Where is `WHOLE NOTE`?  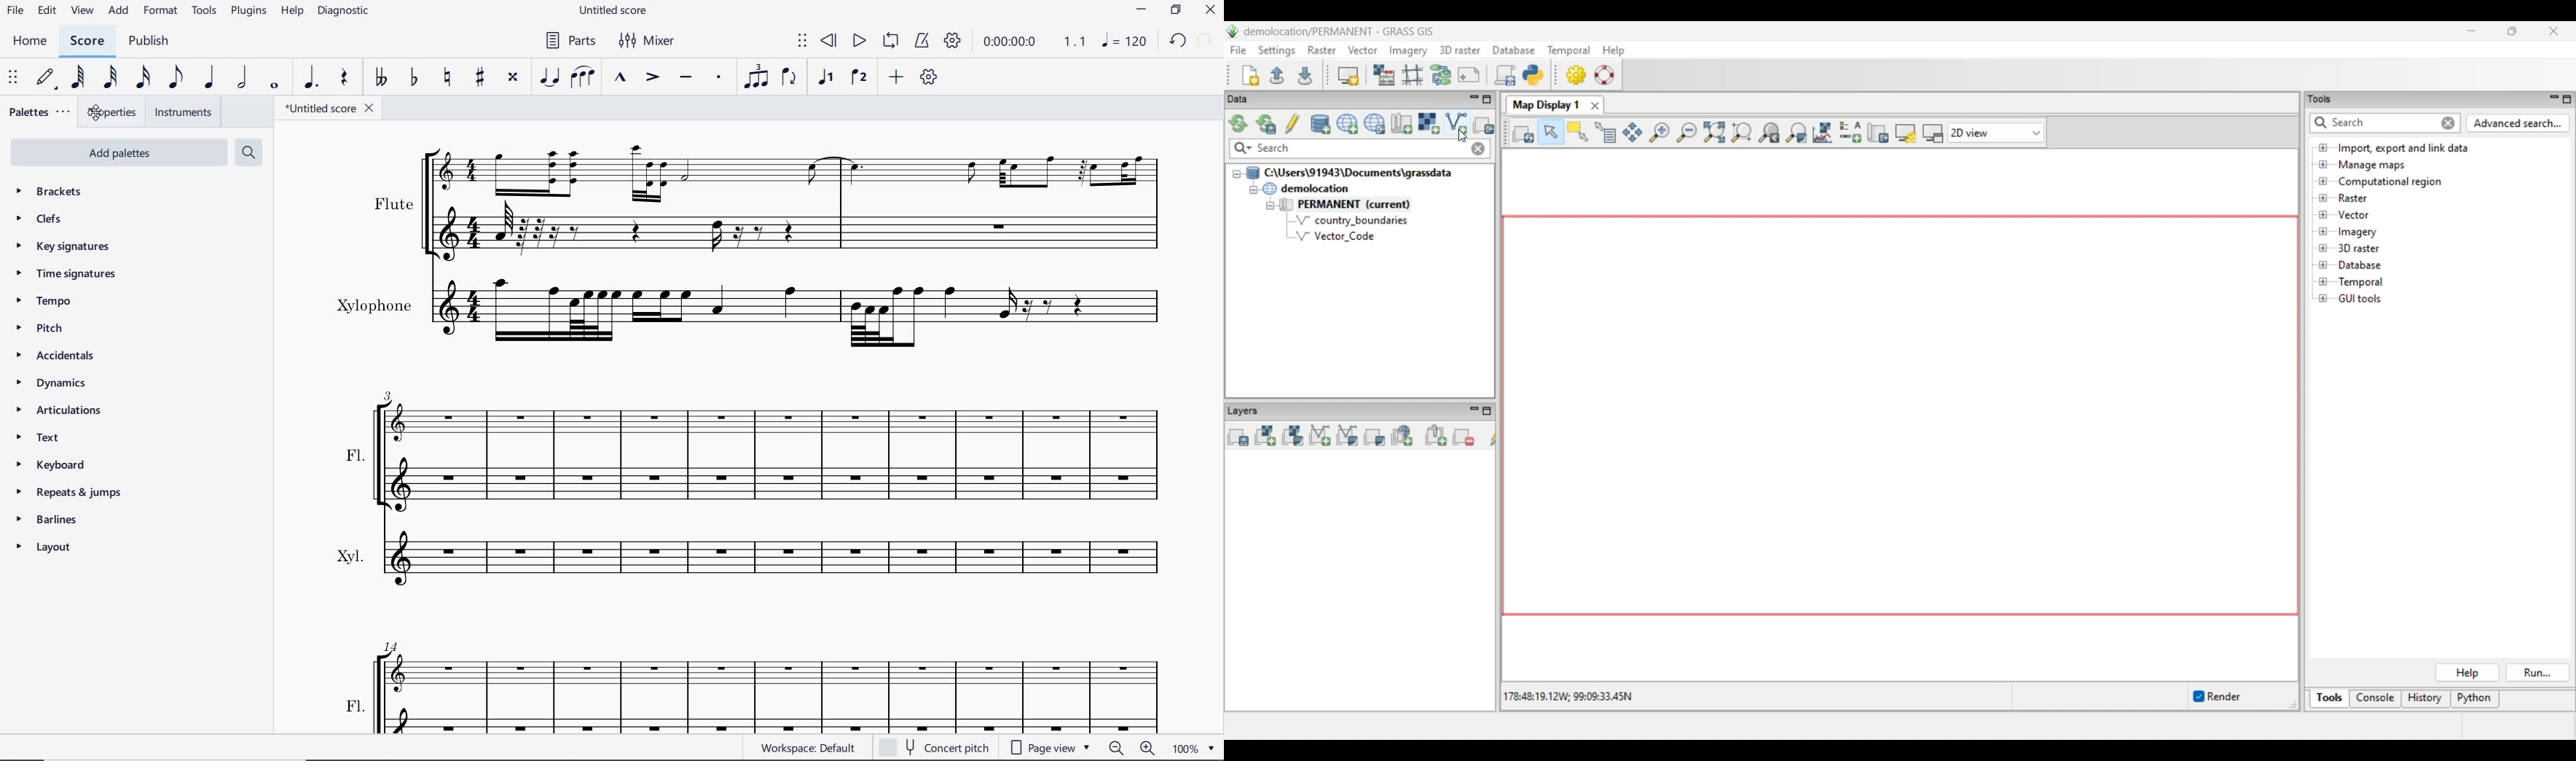
WHOLE NOTE is located at coordinates (275, 85).